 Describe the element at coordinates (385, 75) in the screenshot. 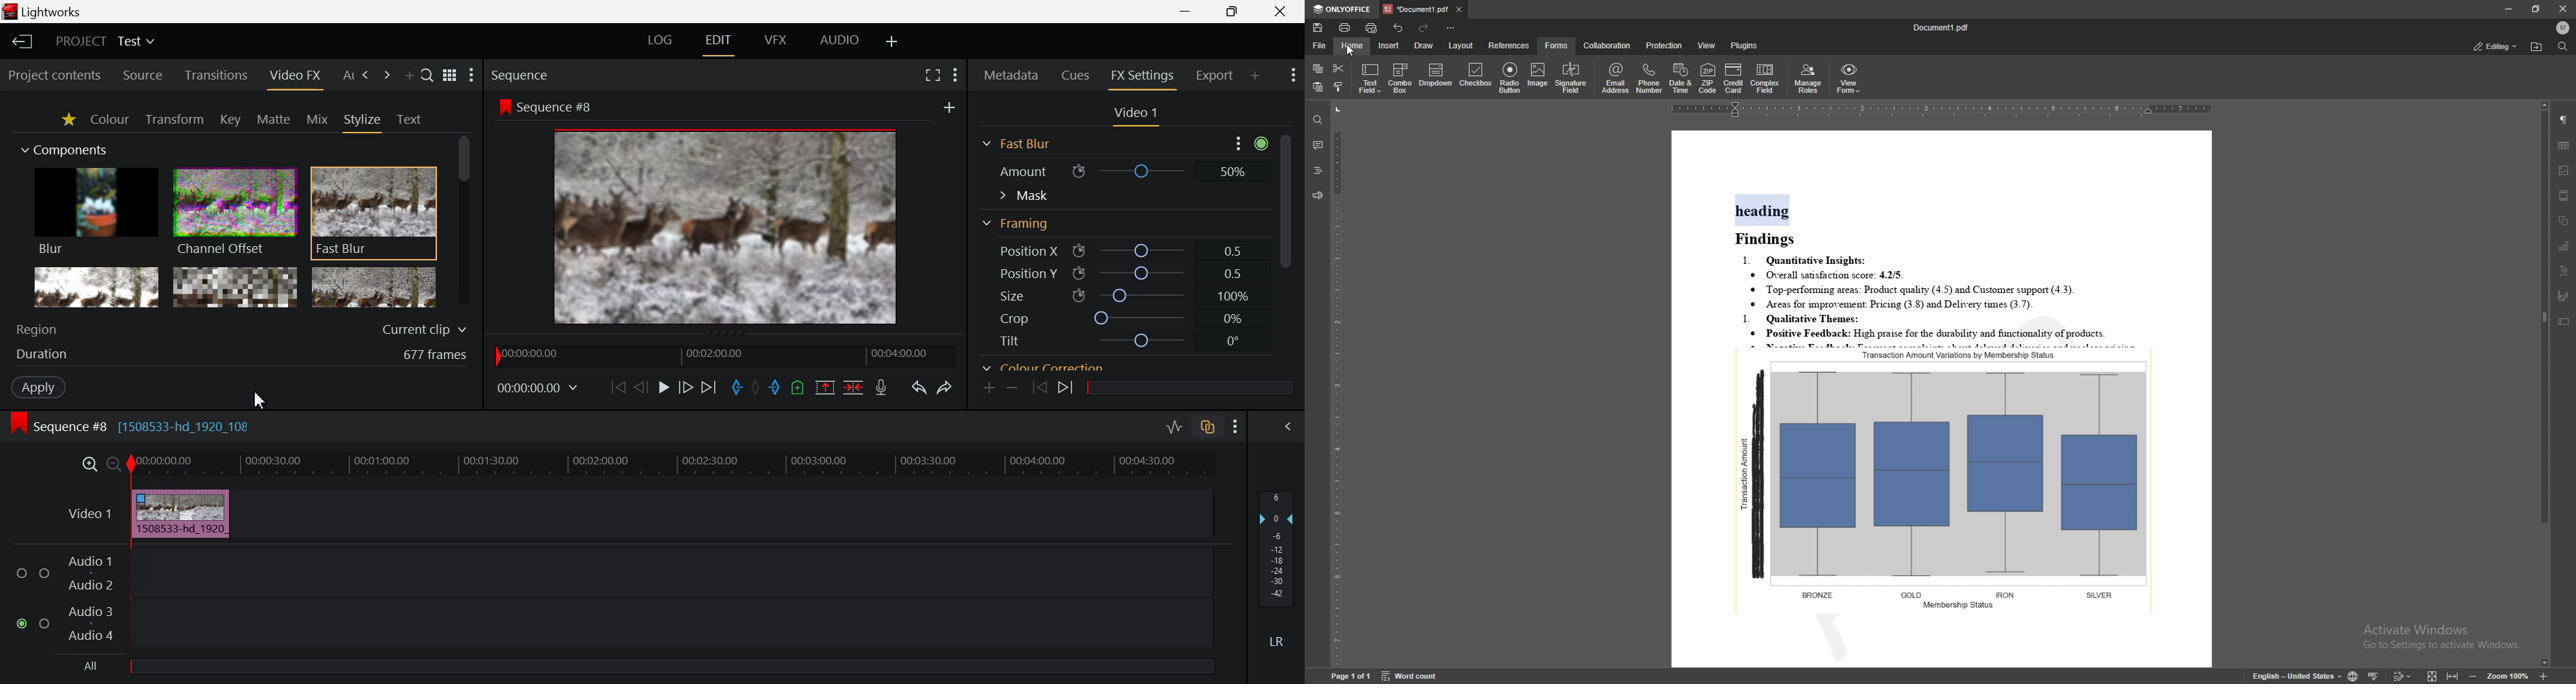

I see `Add Panel` at that location.